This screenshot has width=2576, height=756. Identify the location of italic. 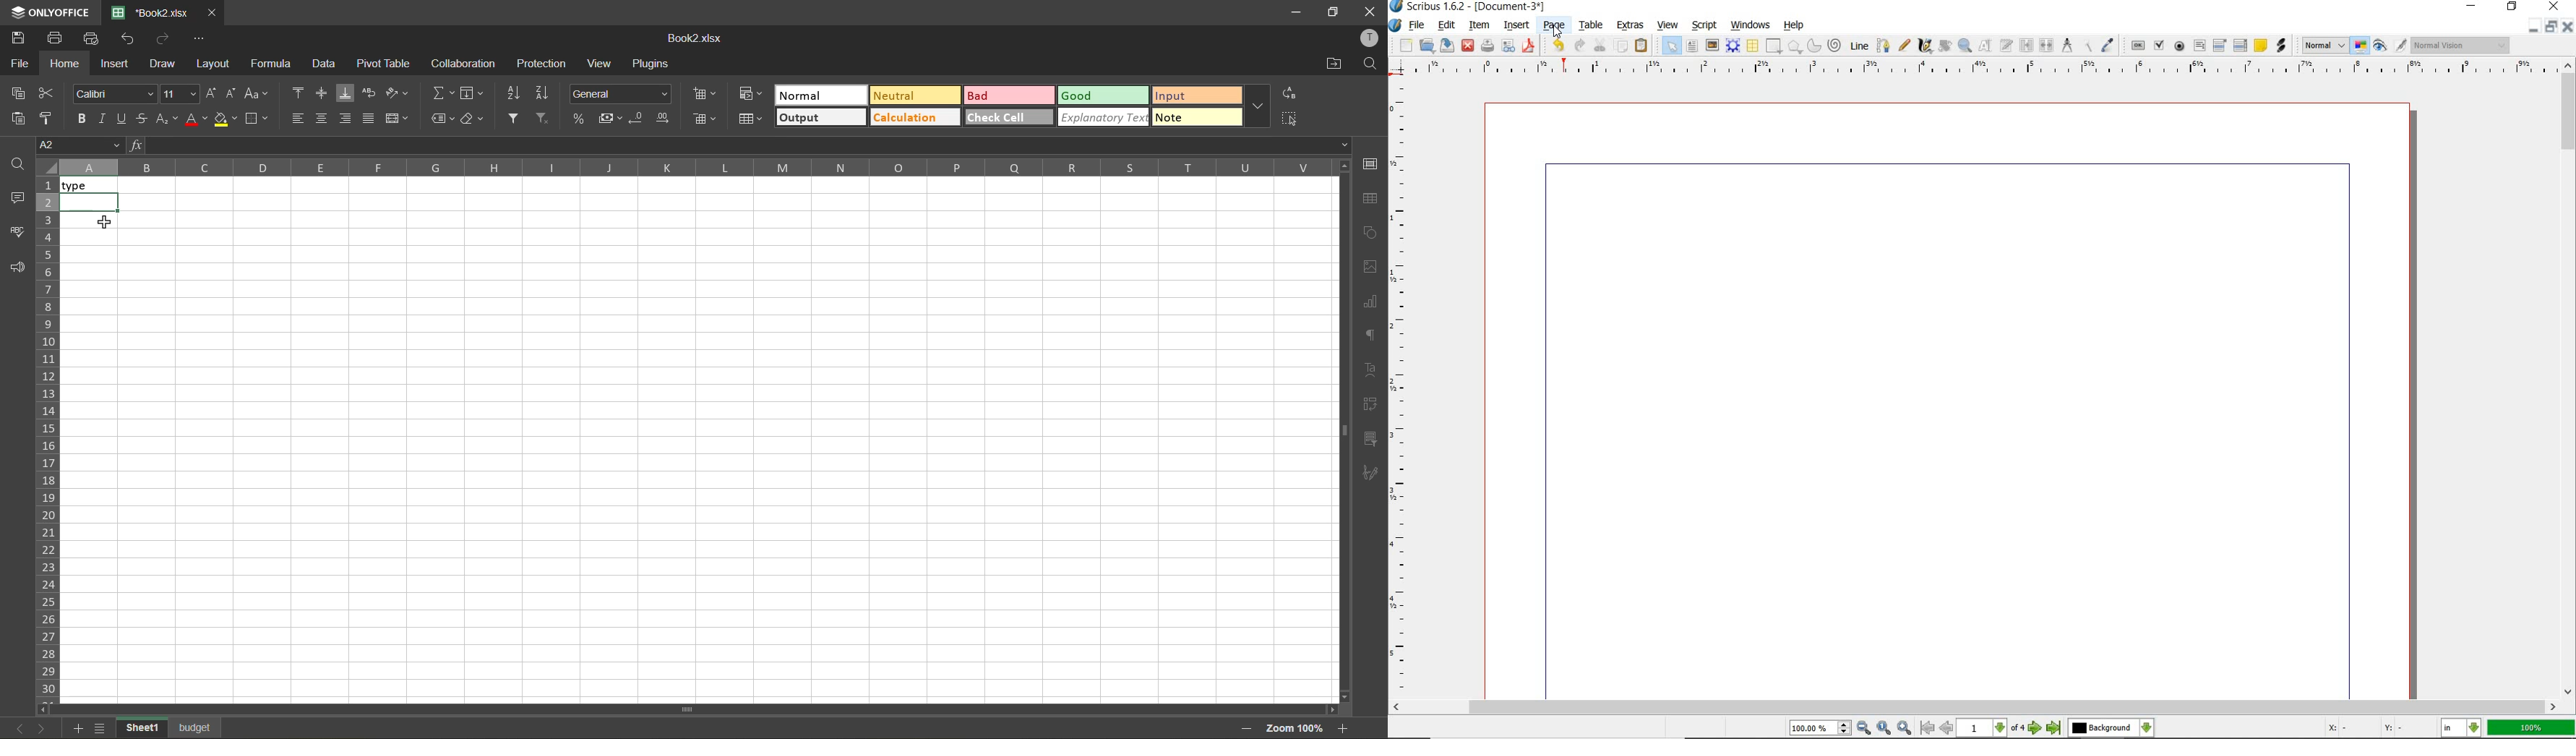
(103, 116).